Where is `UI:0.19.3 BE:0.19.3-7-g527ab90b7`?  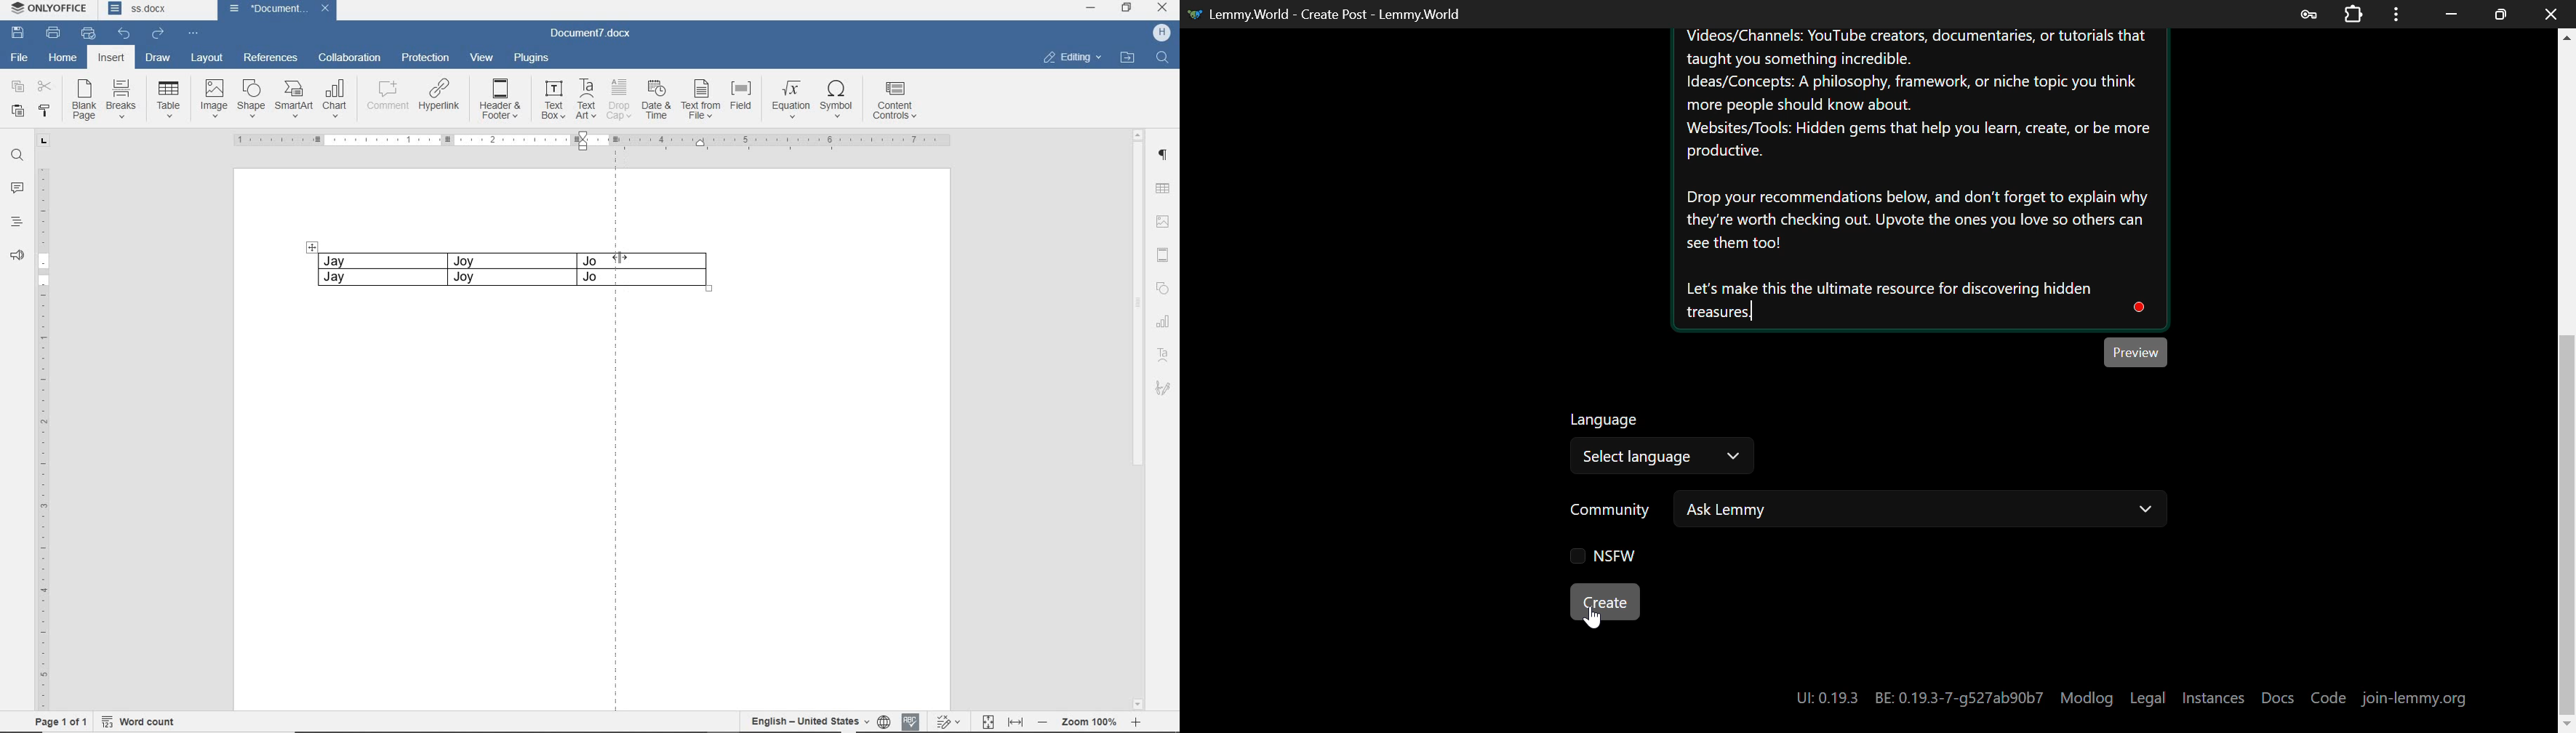 UI:0.19.3 BE:0.19.3-7-g527ab90b7 is located at coordinates (1917, 698).